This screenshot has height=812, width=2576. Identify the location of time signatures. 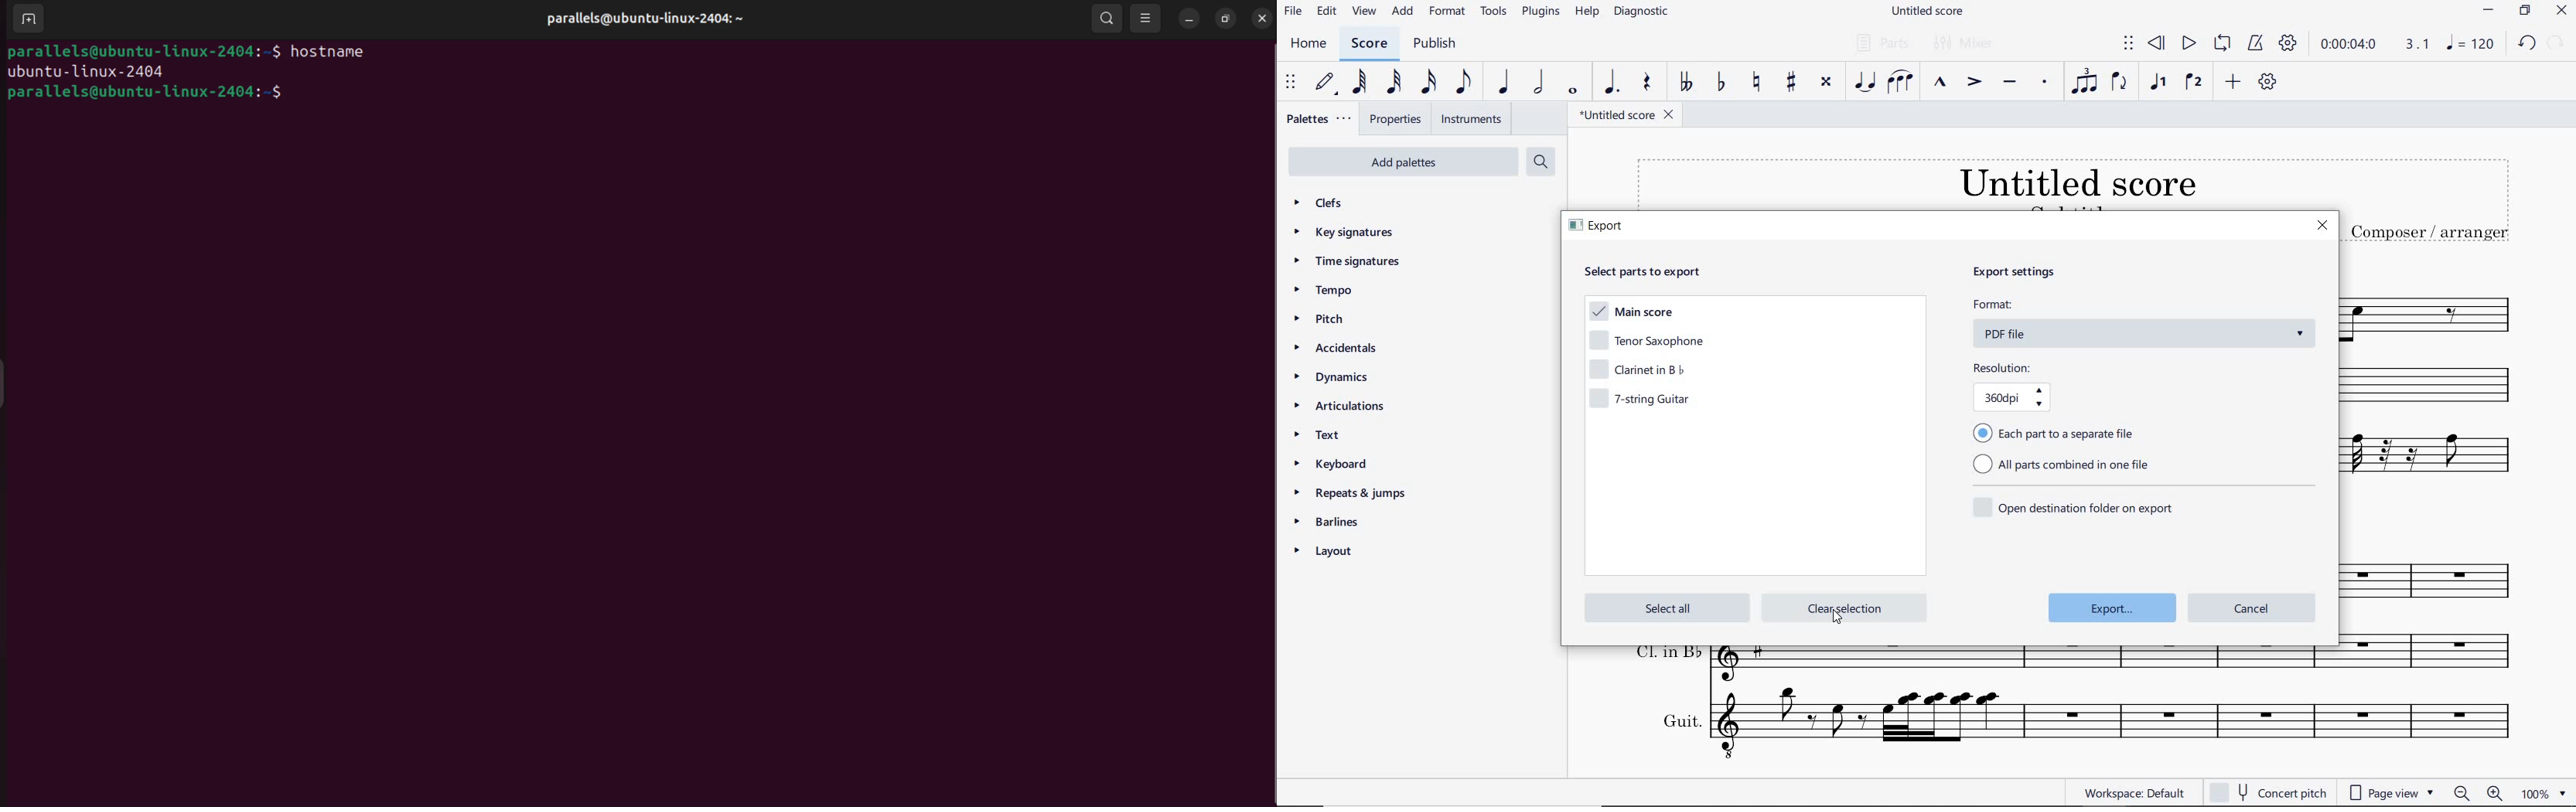
(1349, 263).